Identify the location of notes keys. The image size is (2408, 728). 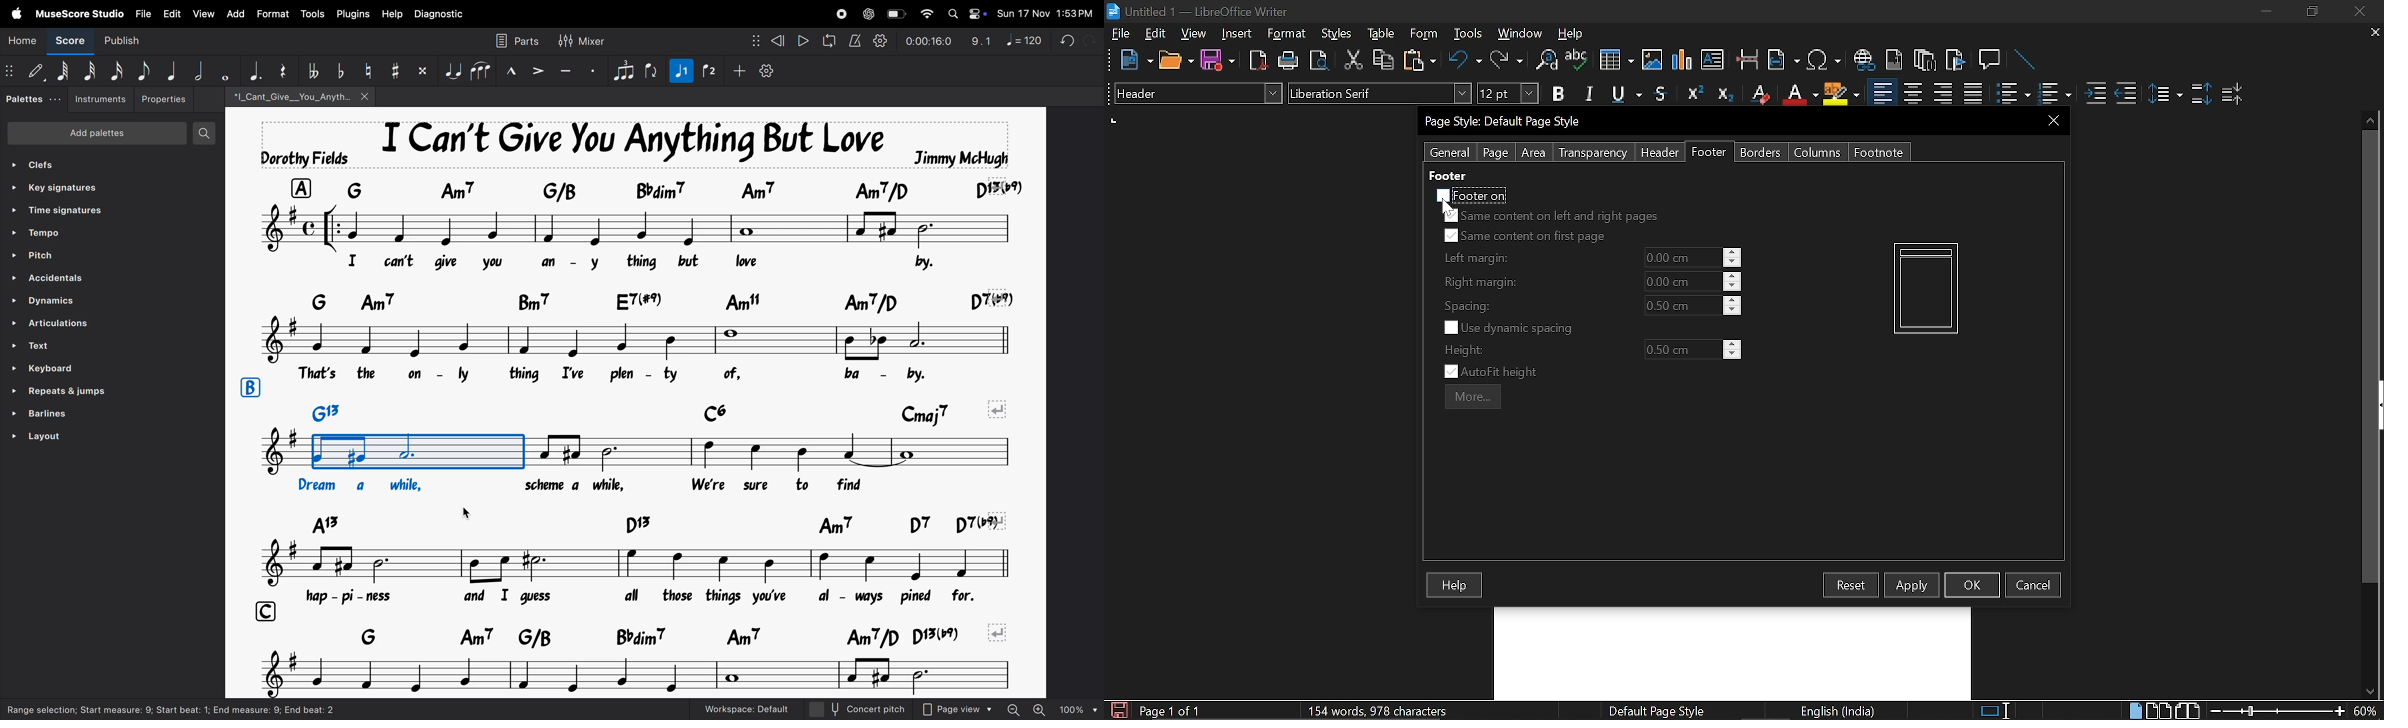
(648, 635).